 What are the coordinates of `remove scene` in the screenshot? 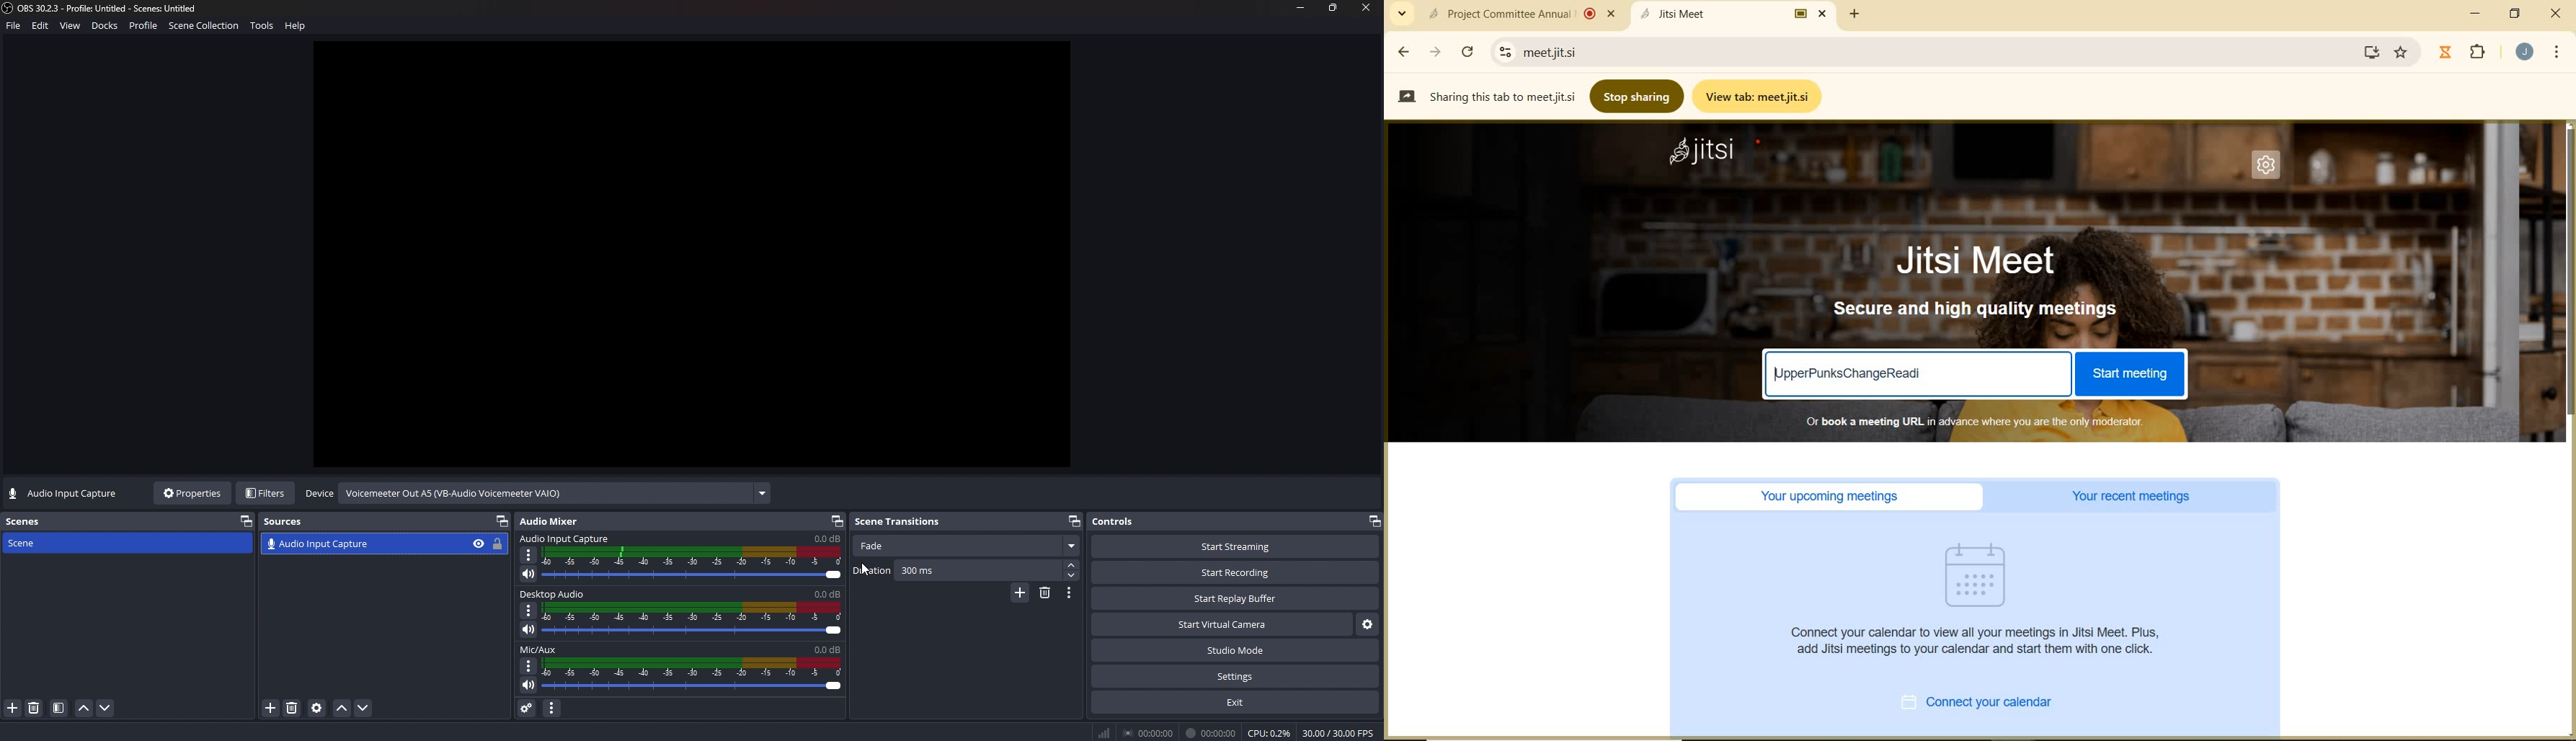 It's located at (34, 708).